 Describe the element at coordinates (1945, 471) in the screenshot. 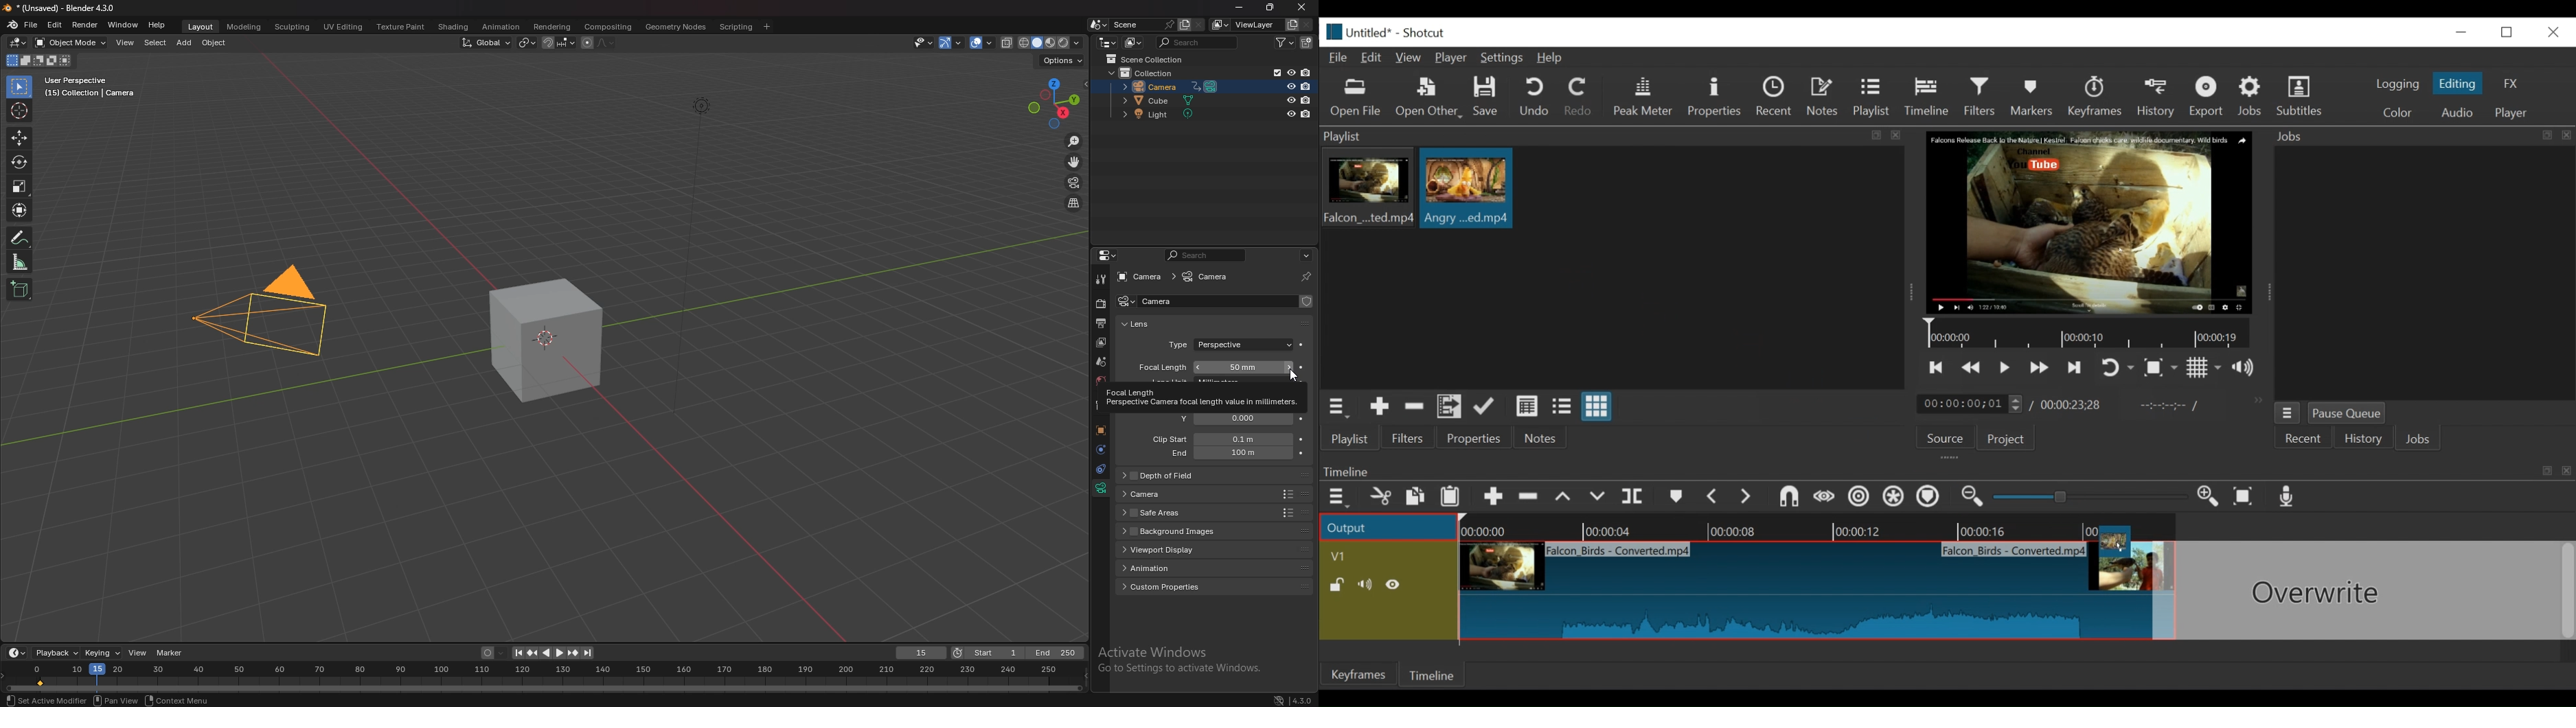

I see `Timeline Panel` at that location.